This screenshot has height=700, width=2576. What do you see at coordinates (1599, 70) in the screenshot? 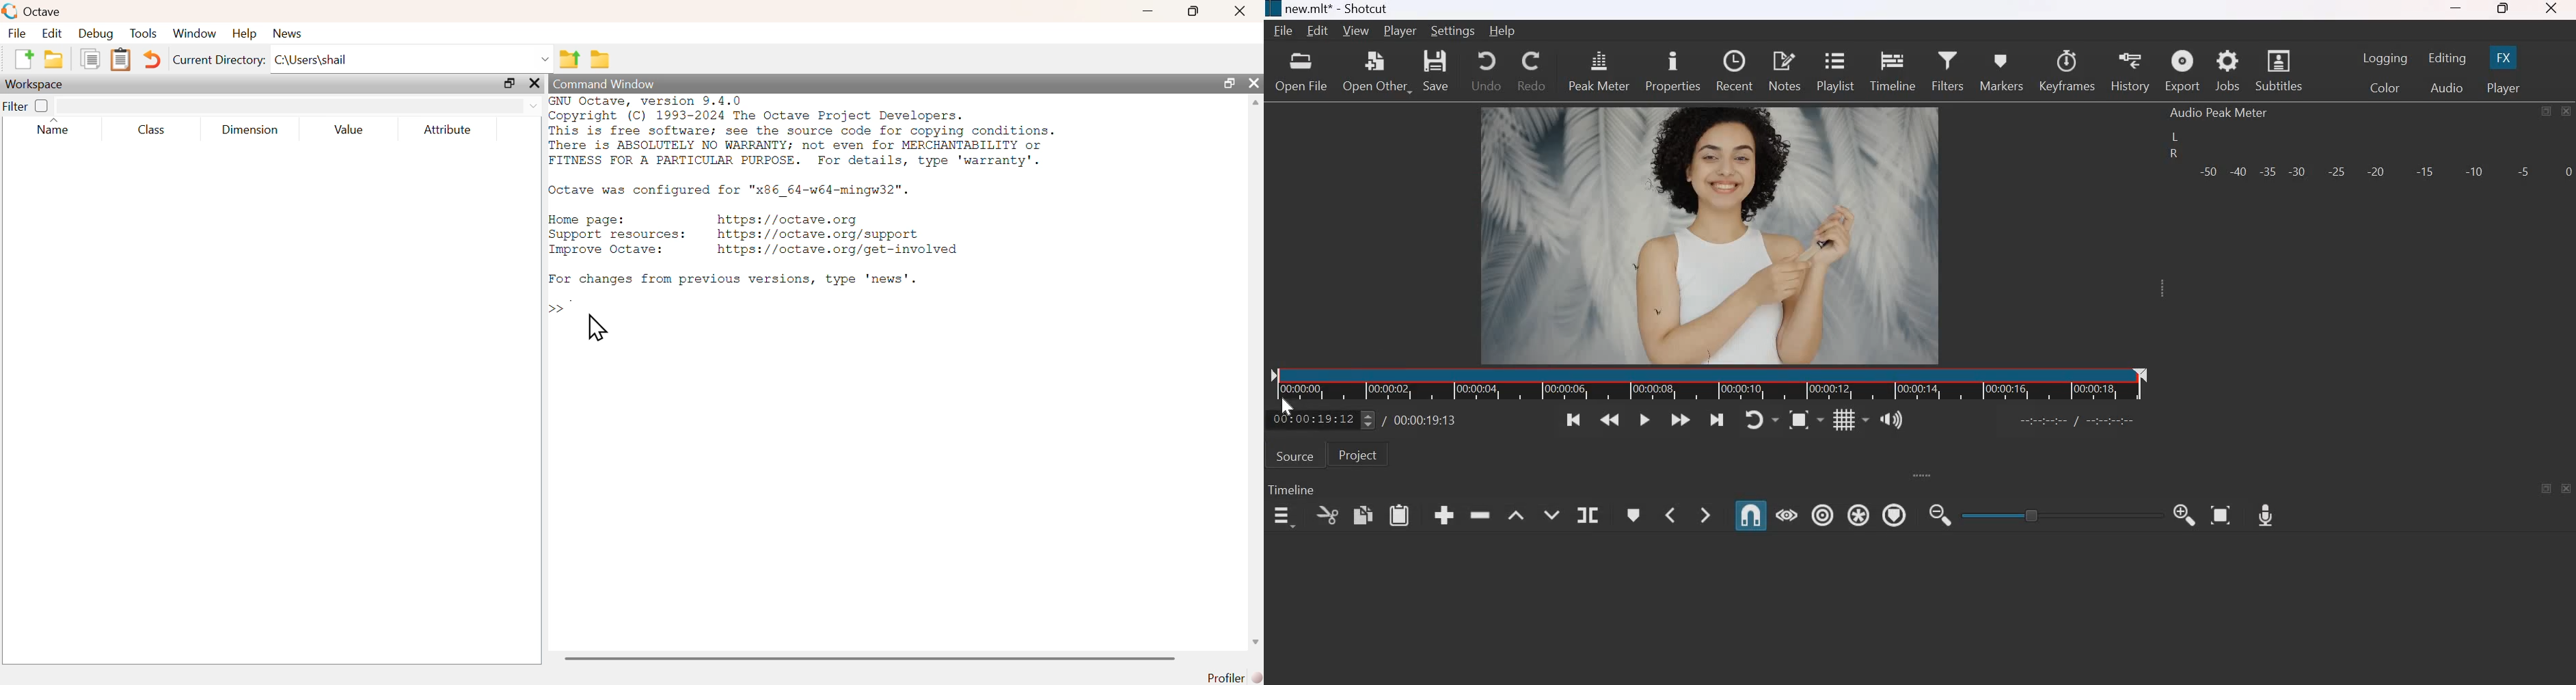
I see `peak meter` at bounding box center [1599, 70].